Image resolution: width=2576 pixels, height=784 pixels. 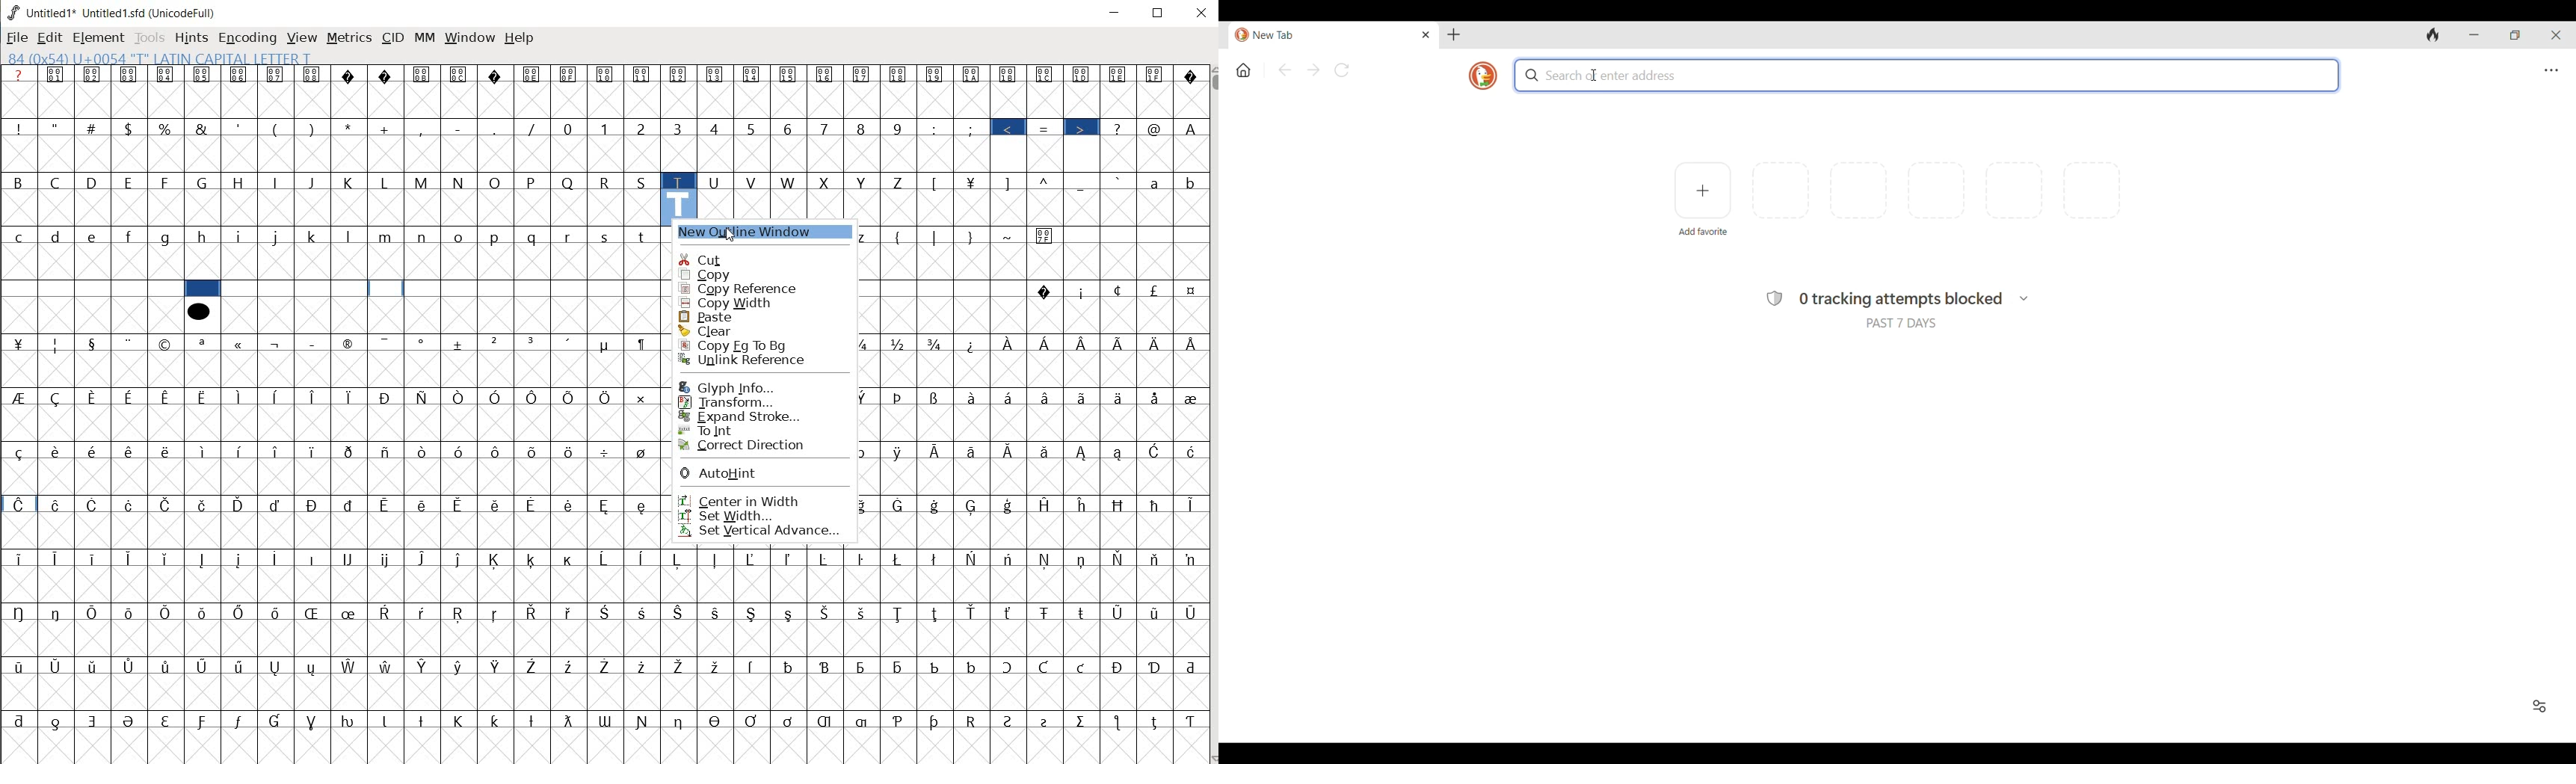 What do you see at coordinates (973, 720) in the screenshot?
I see `Symbol` at bounding box center [973, 720].